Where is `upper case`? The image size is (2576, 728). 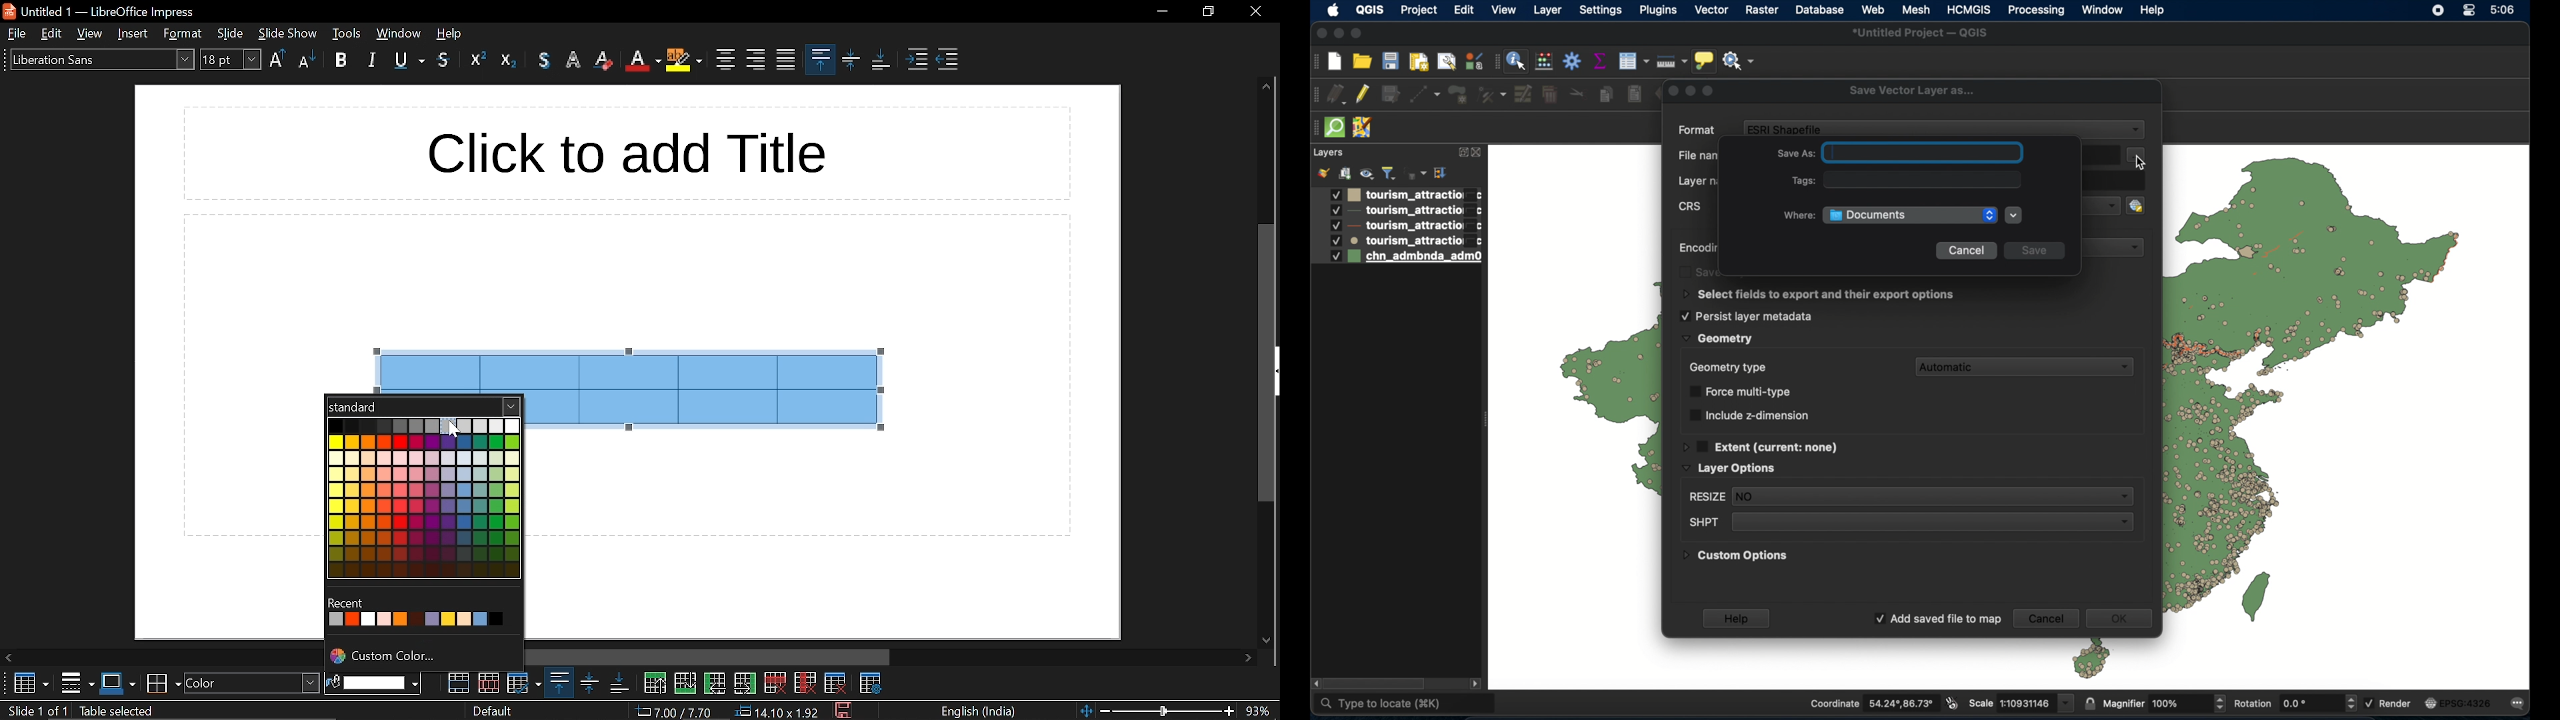
upper case is located at coordinates (277, 58).